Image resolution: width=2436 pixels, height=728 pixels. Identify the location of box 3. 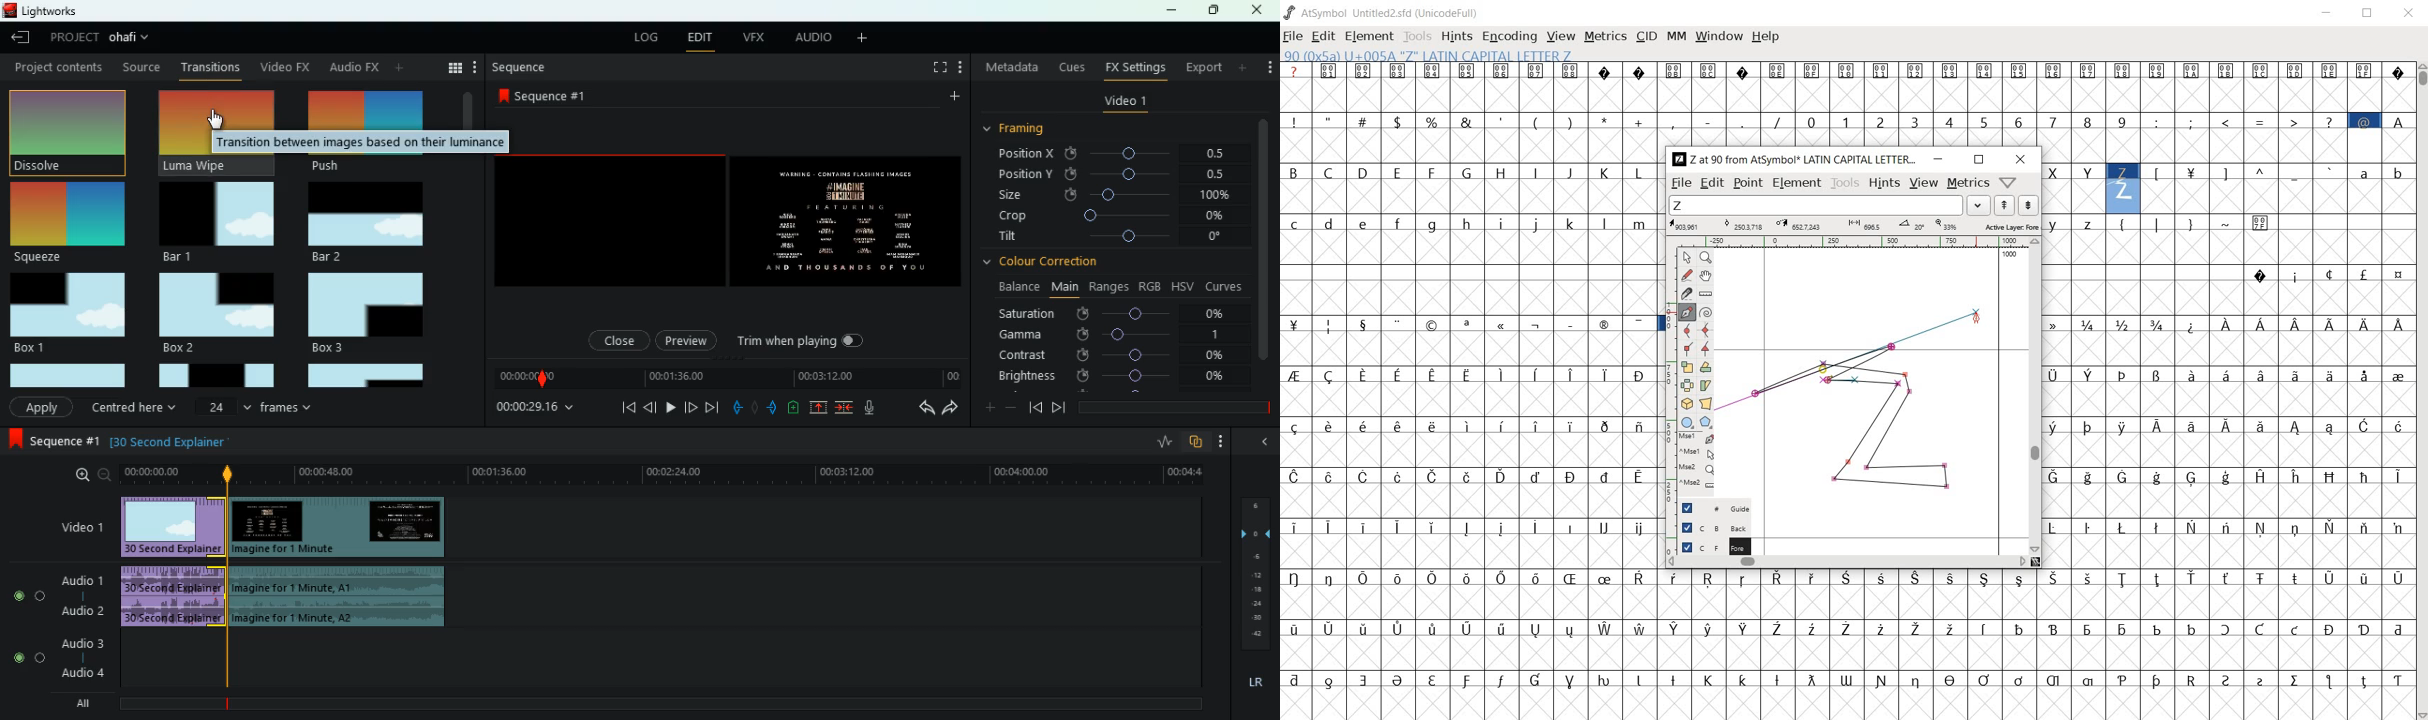
(367, 313).